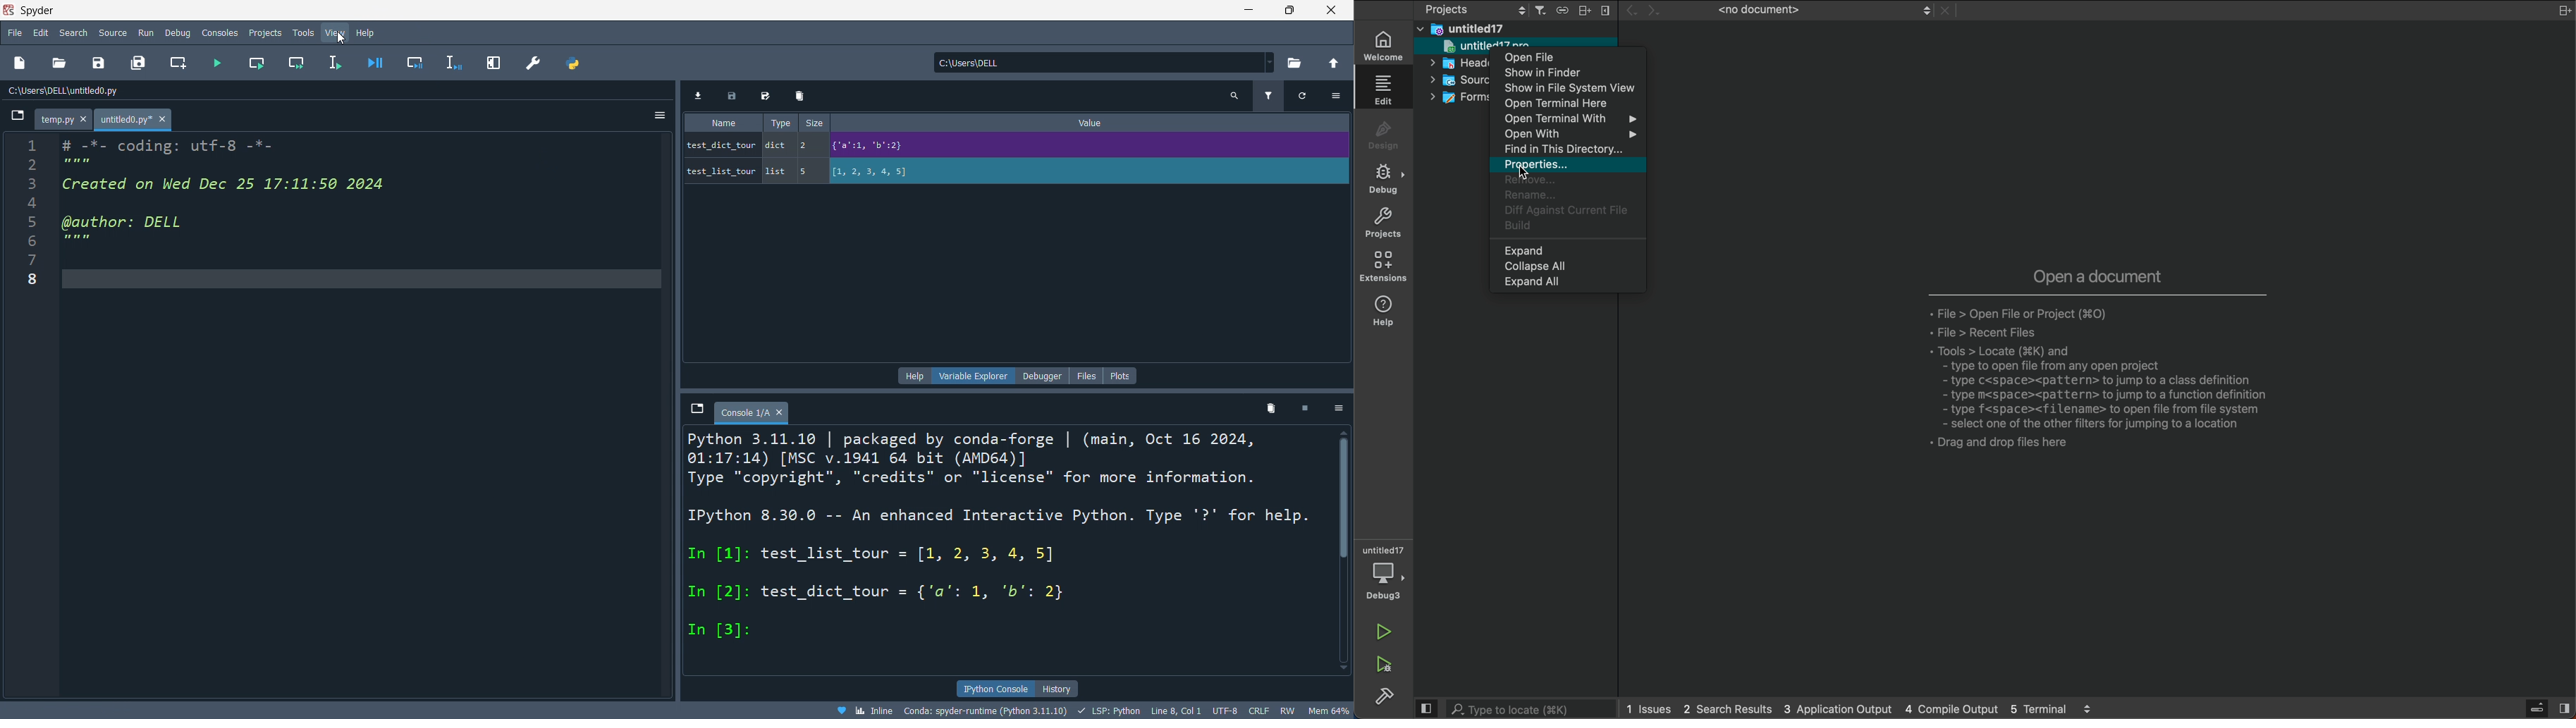 This screenshot has width=2576, height=728. I want to click on debug file, so click(372, 63).